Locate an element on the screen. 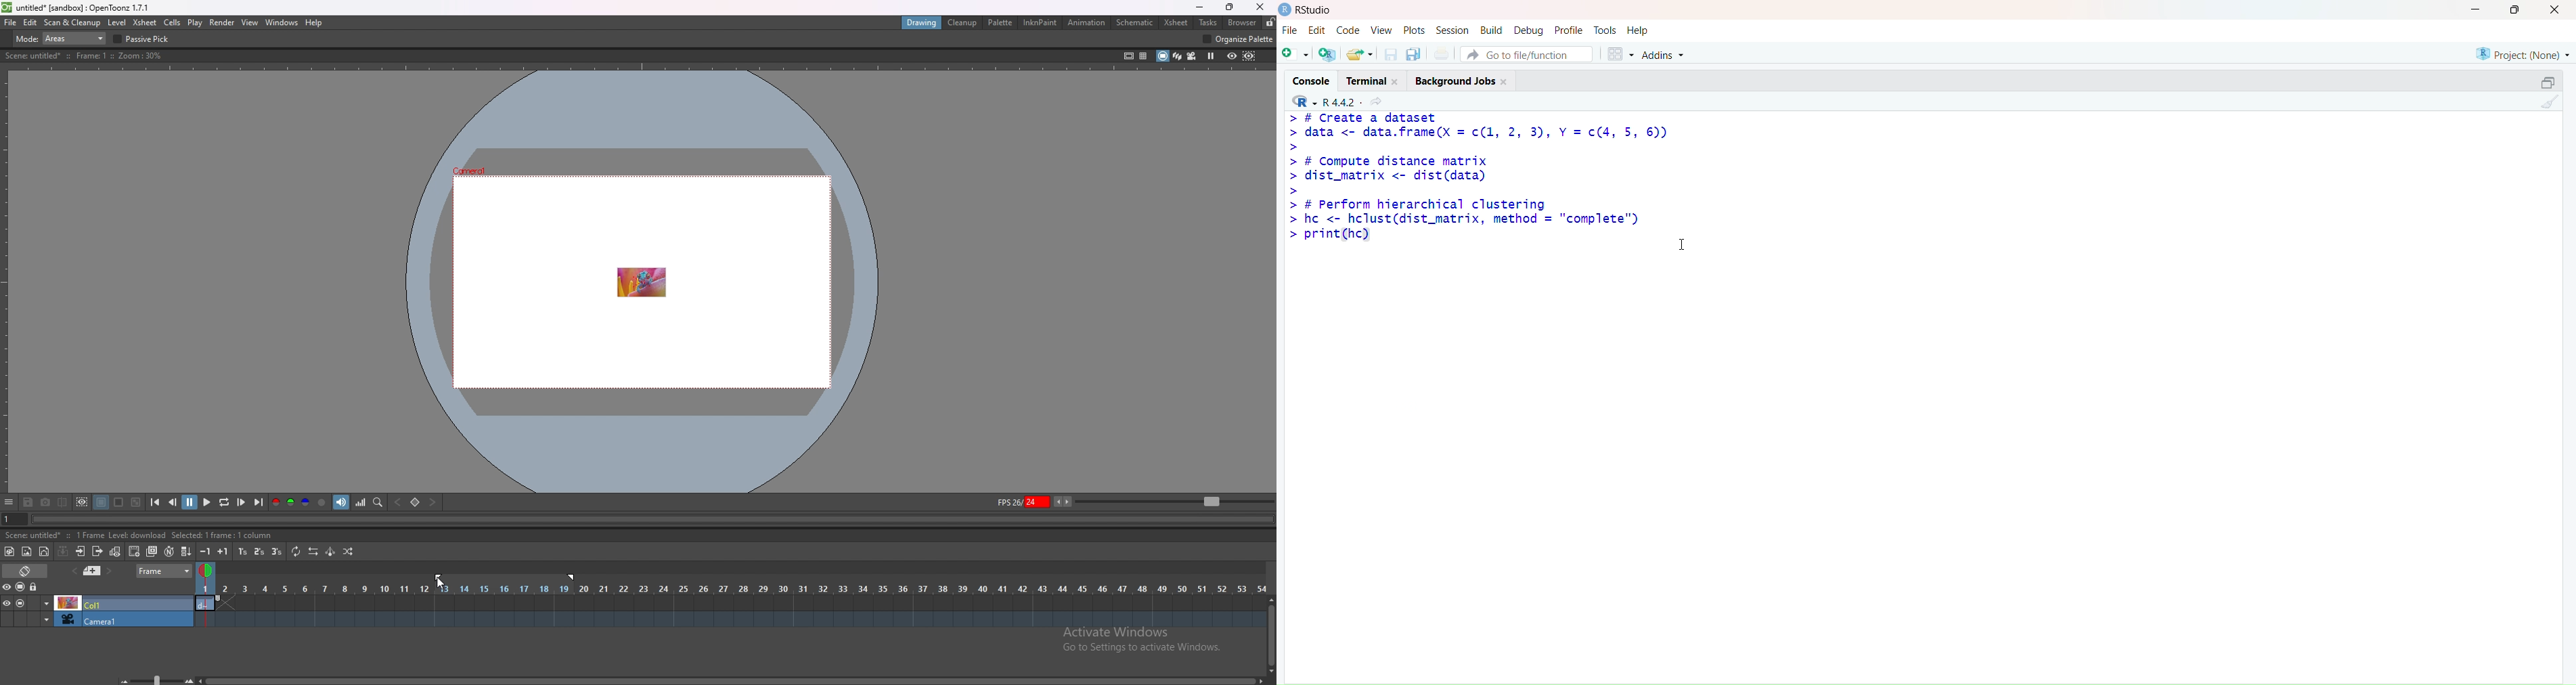 This screenshot has width=2576, height=700. Plots is located at coordinates (1414, 30).